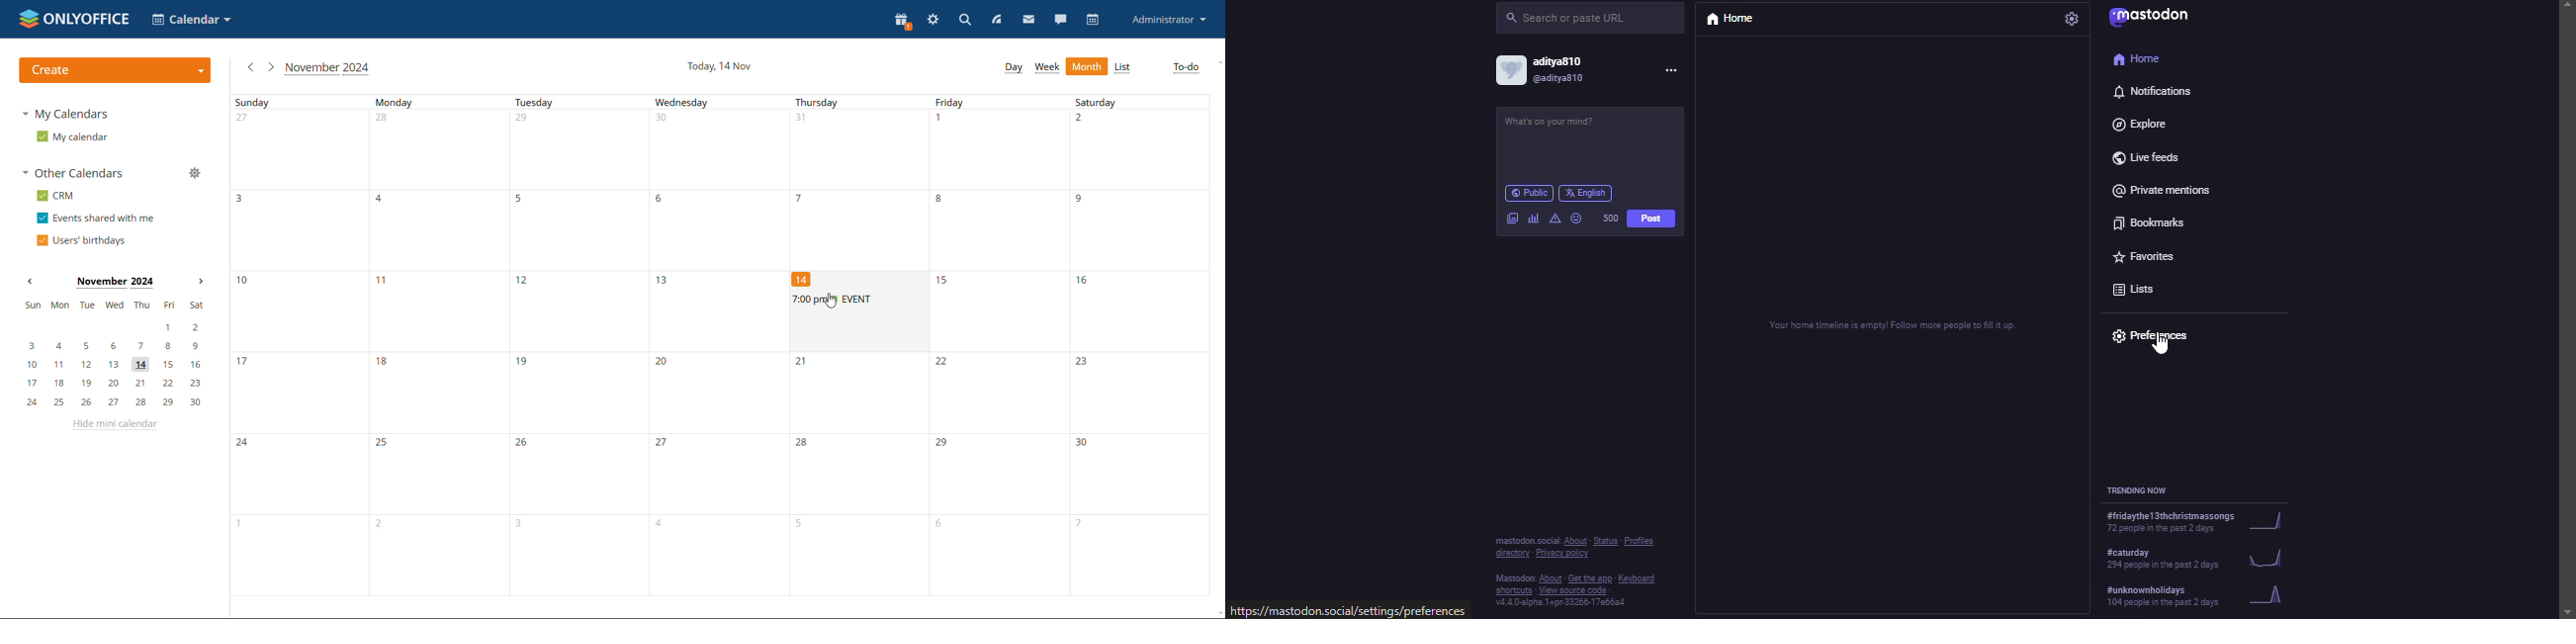 The height and width of the screenshot is (644, 2576). I want to click on number, so click(246, 444).